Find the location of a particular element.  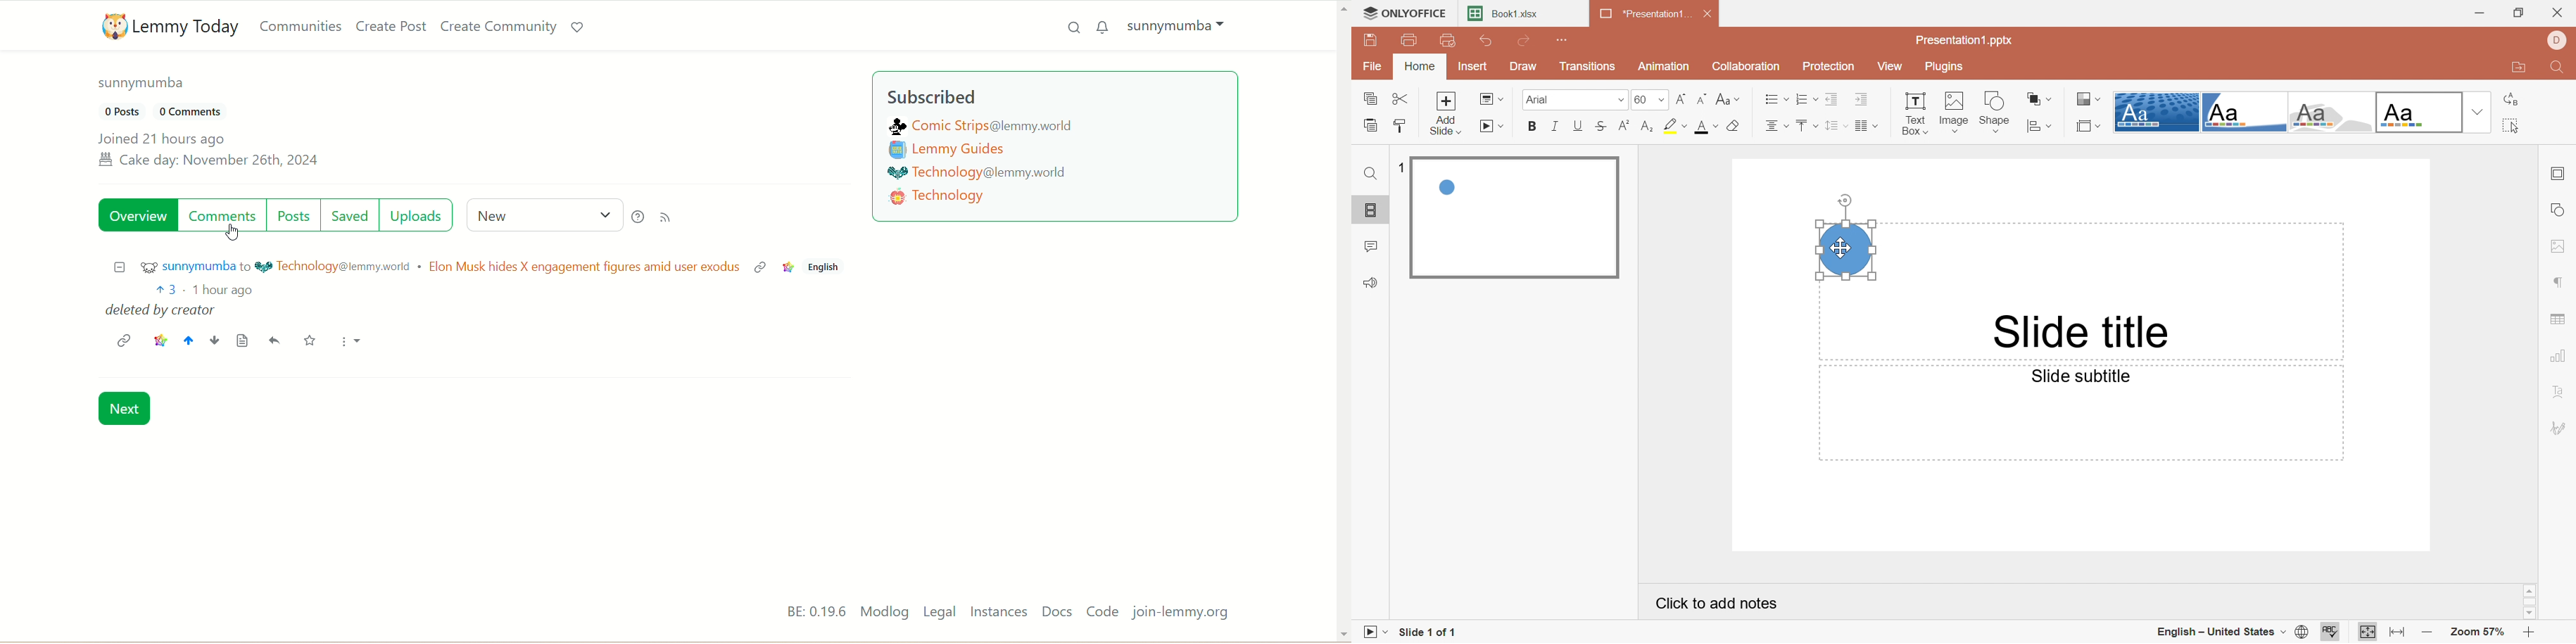

Slide subtitle is located at coordinates (2083, 376).